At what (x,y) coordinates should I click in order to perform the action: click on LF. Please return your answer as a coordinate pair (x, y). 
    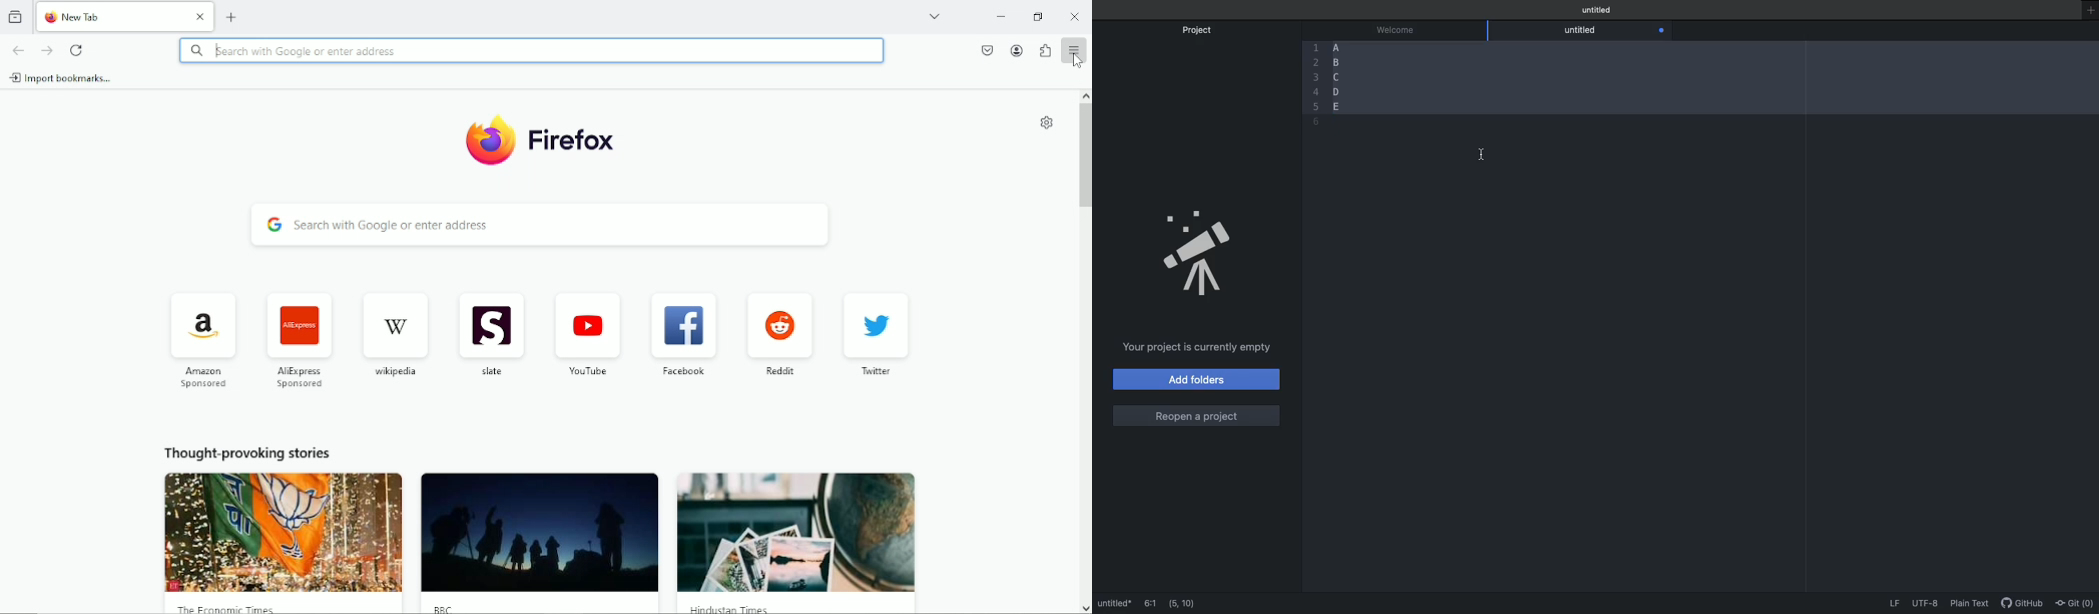
    Looking at the image, I should click on (1895, 605).